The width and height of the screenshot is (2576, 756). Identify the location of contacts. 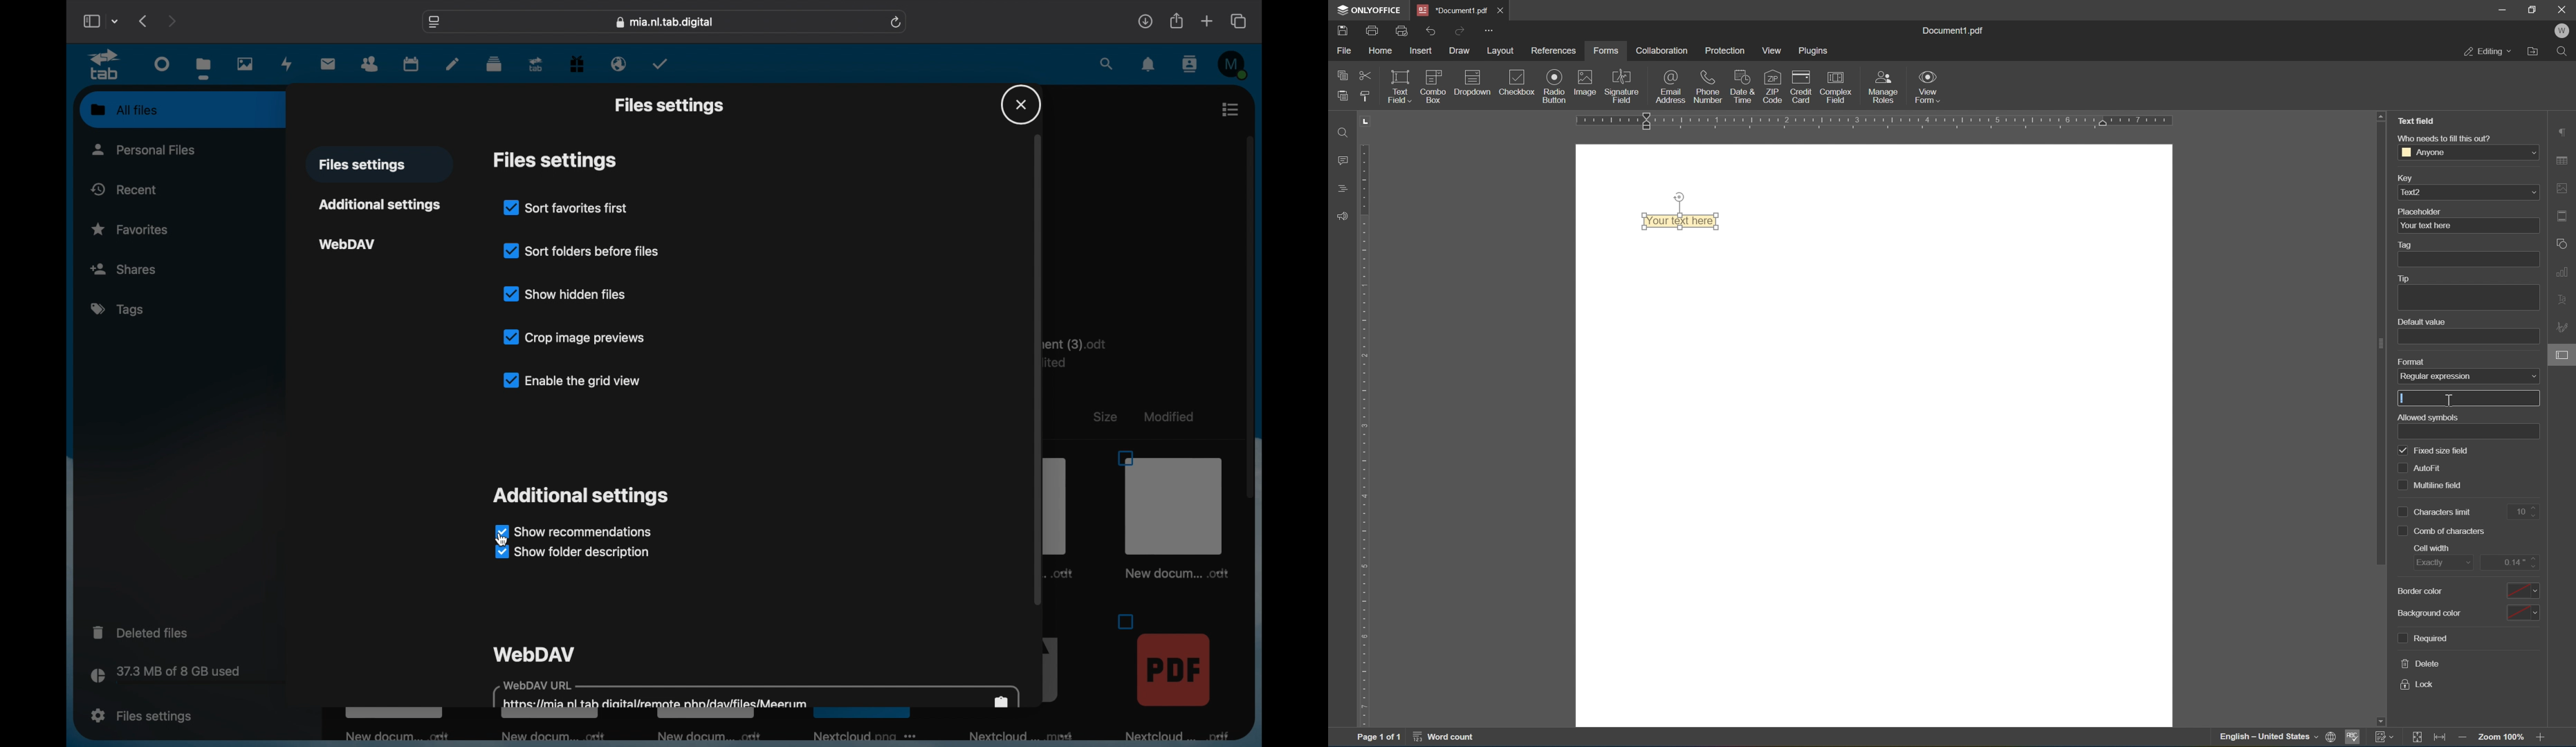
(1190, 65).